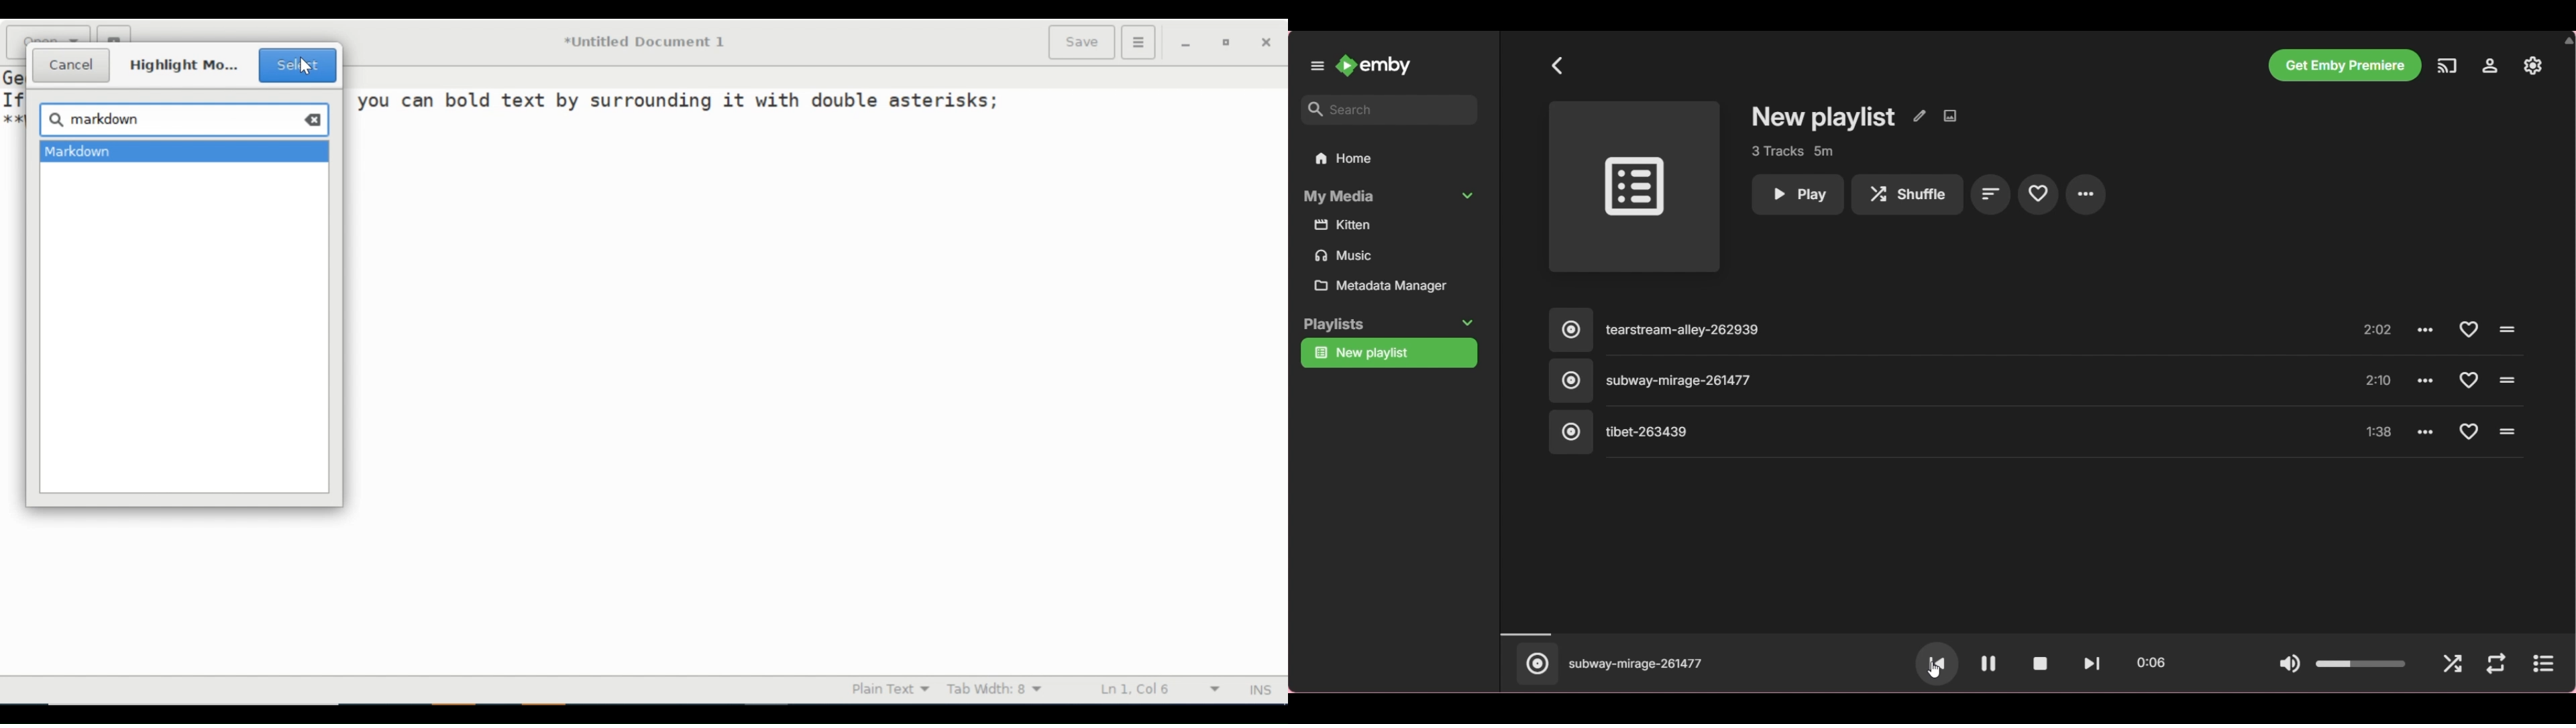 The image size is (2576, 728). Describe the element at coordinates (1392, 241) in the screenshot. I see `Media files` at that location.